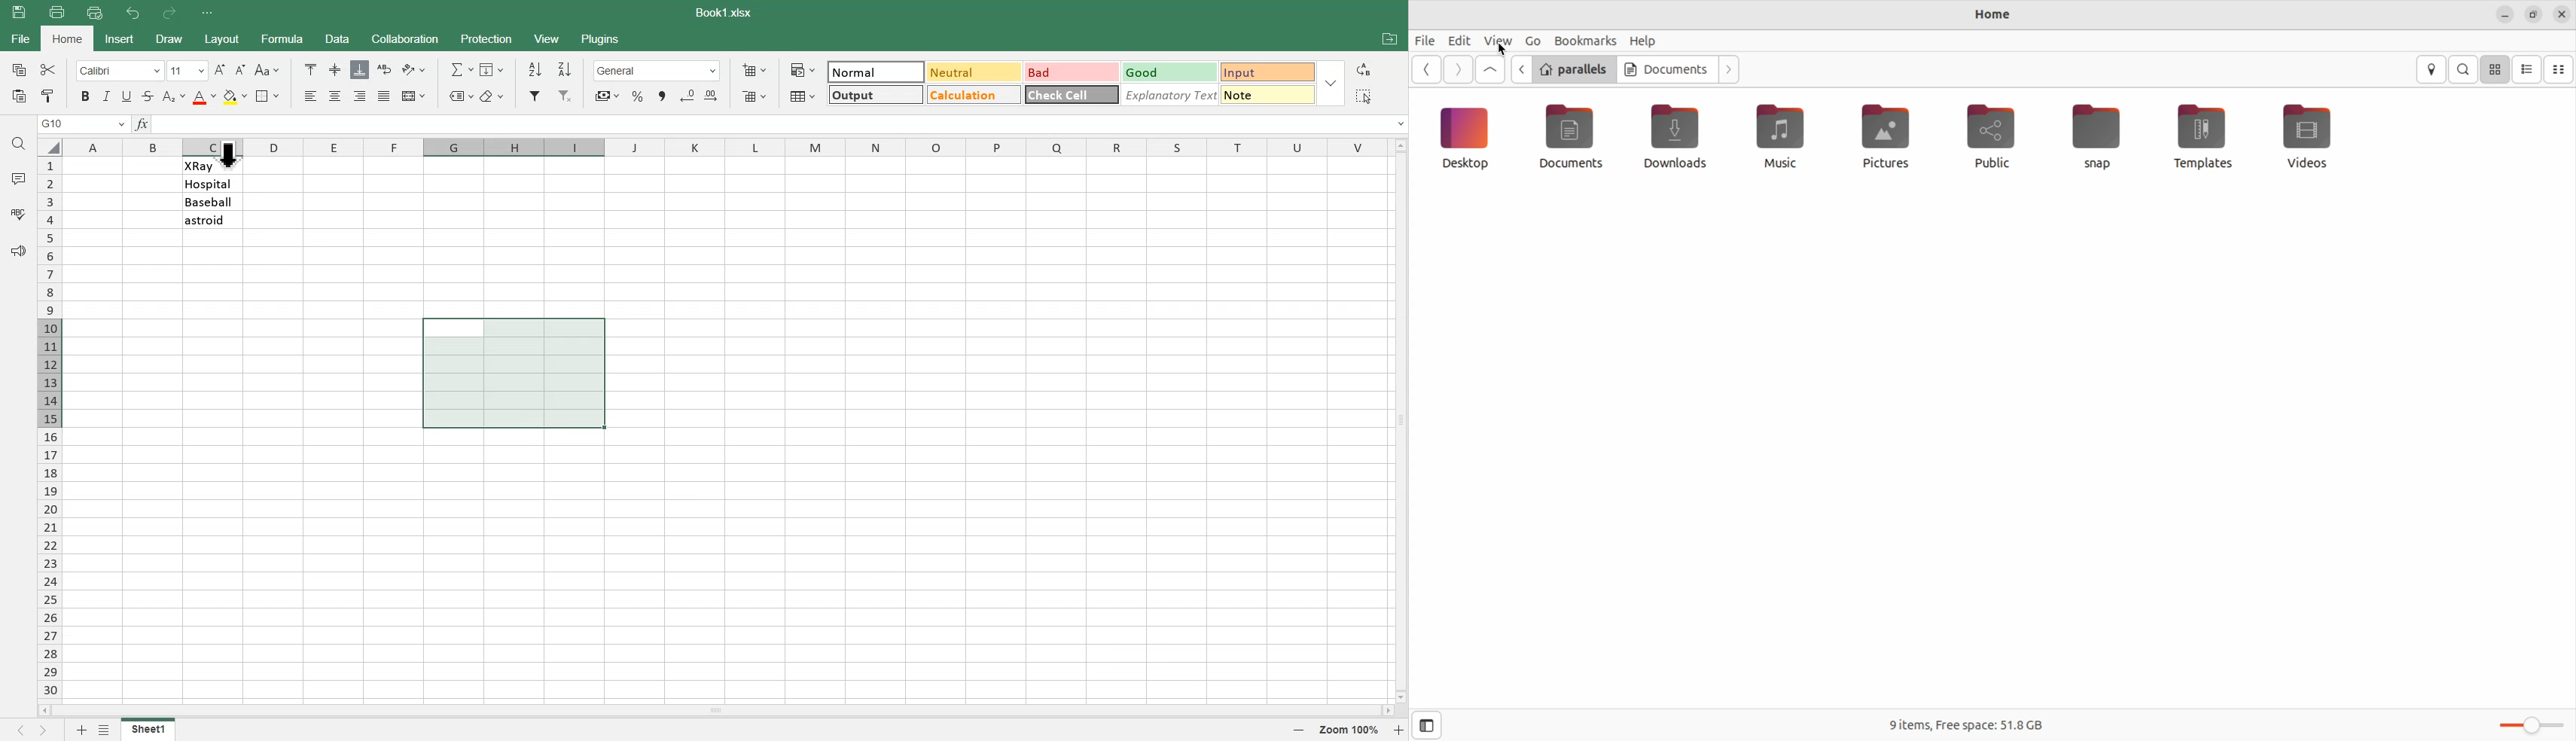  I want to click on Add Sheet, so click(79, 730).